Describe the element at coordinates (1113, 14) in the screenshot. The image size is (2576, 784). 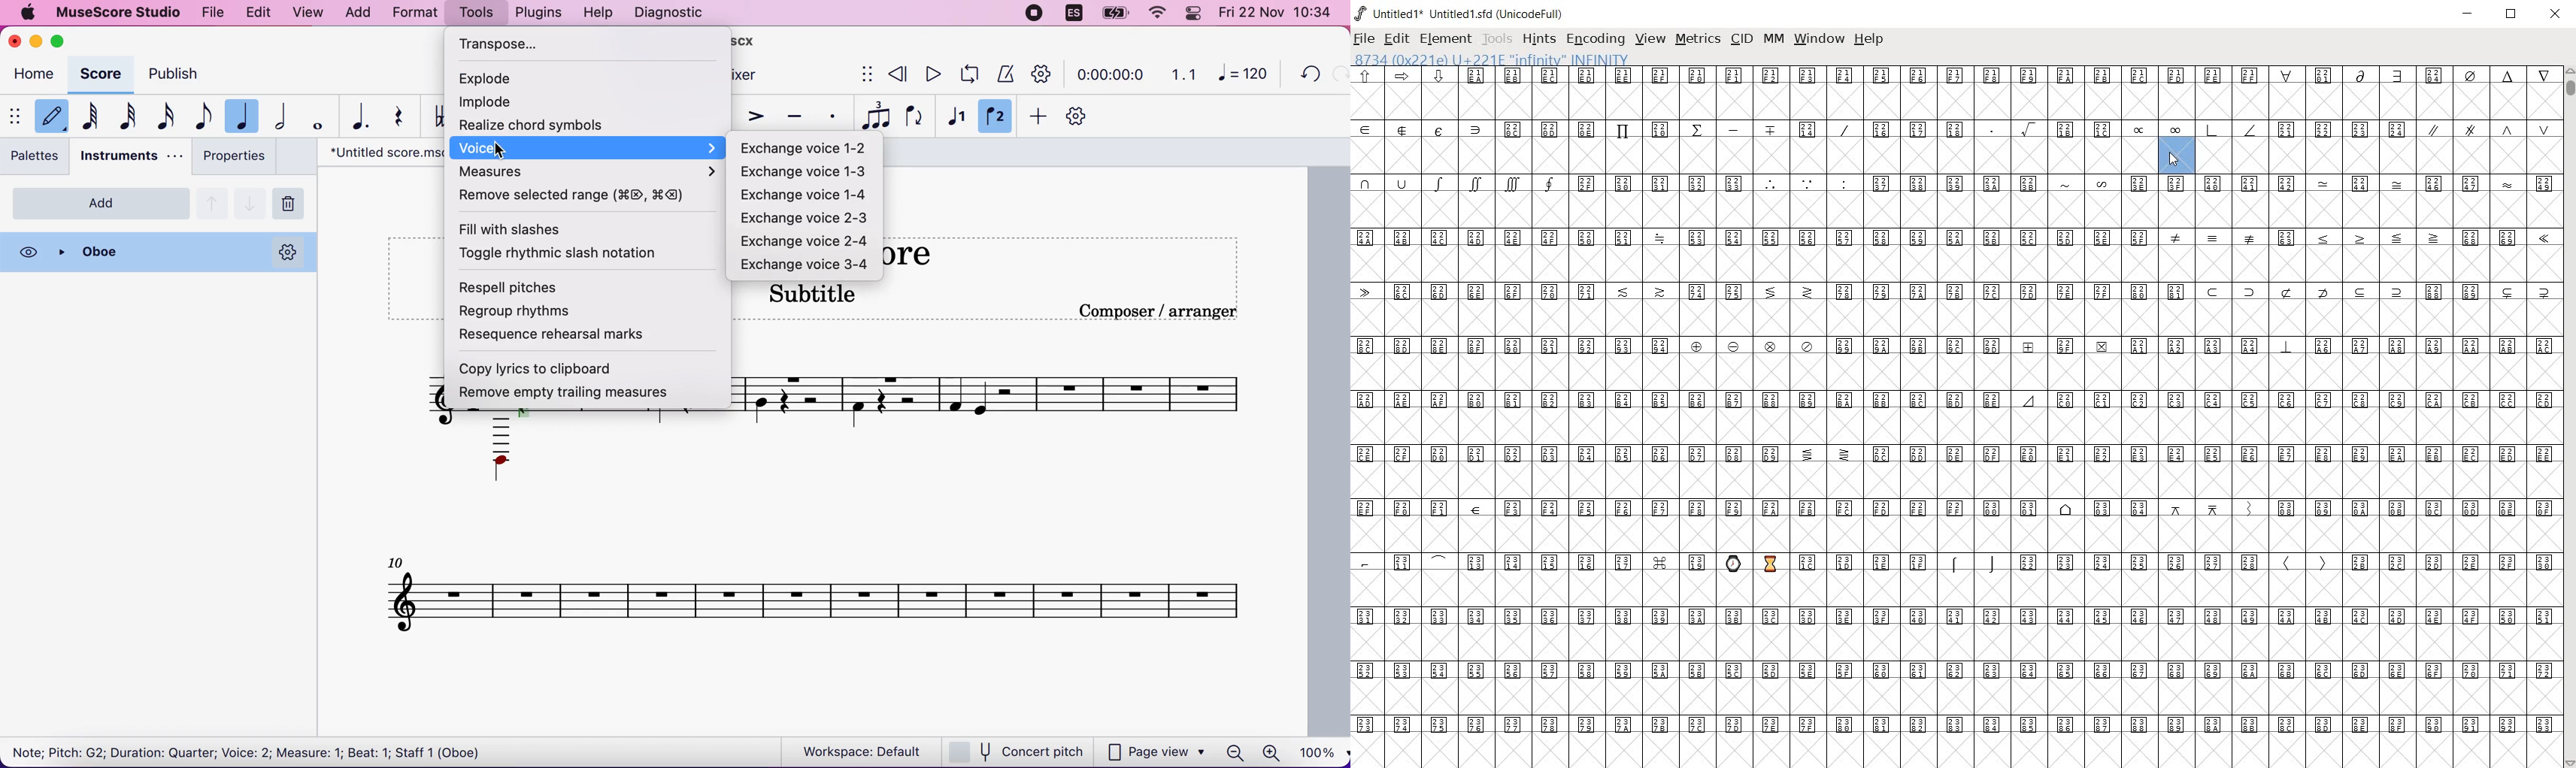
I see `battery` at that location.